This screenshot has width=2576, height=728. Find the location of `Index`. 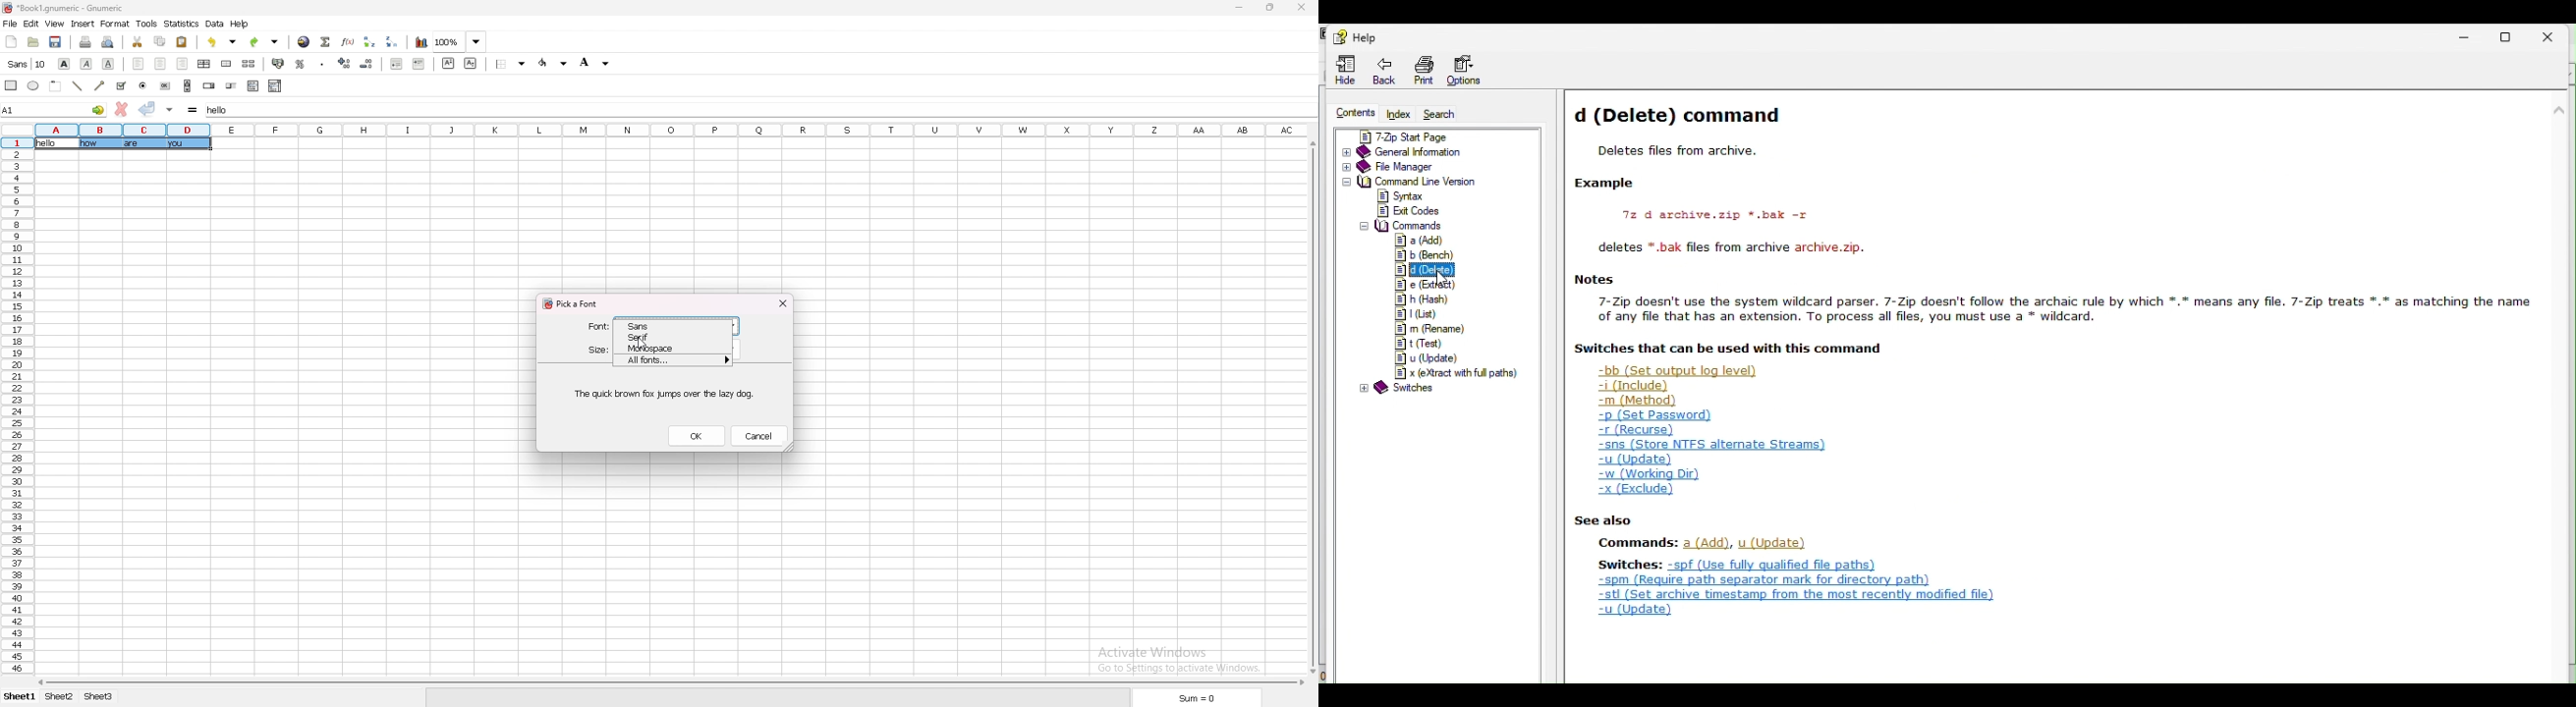

Index is located at coordinates (1400, 116).